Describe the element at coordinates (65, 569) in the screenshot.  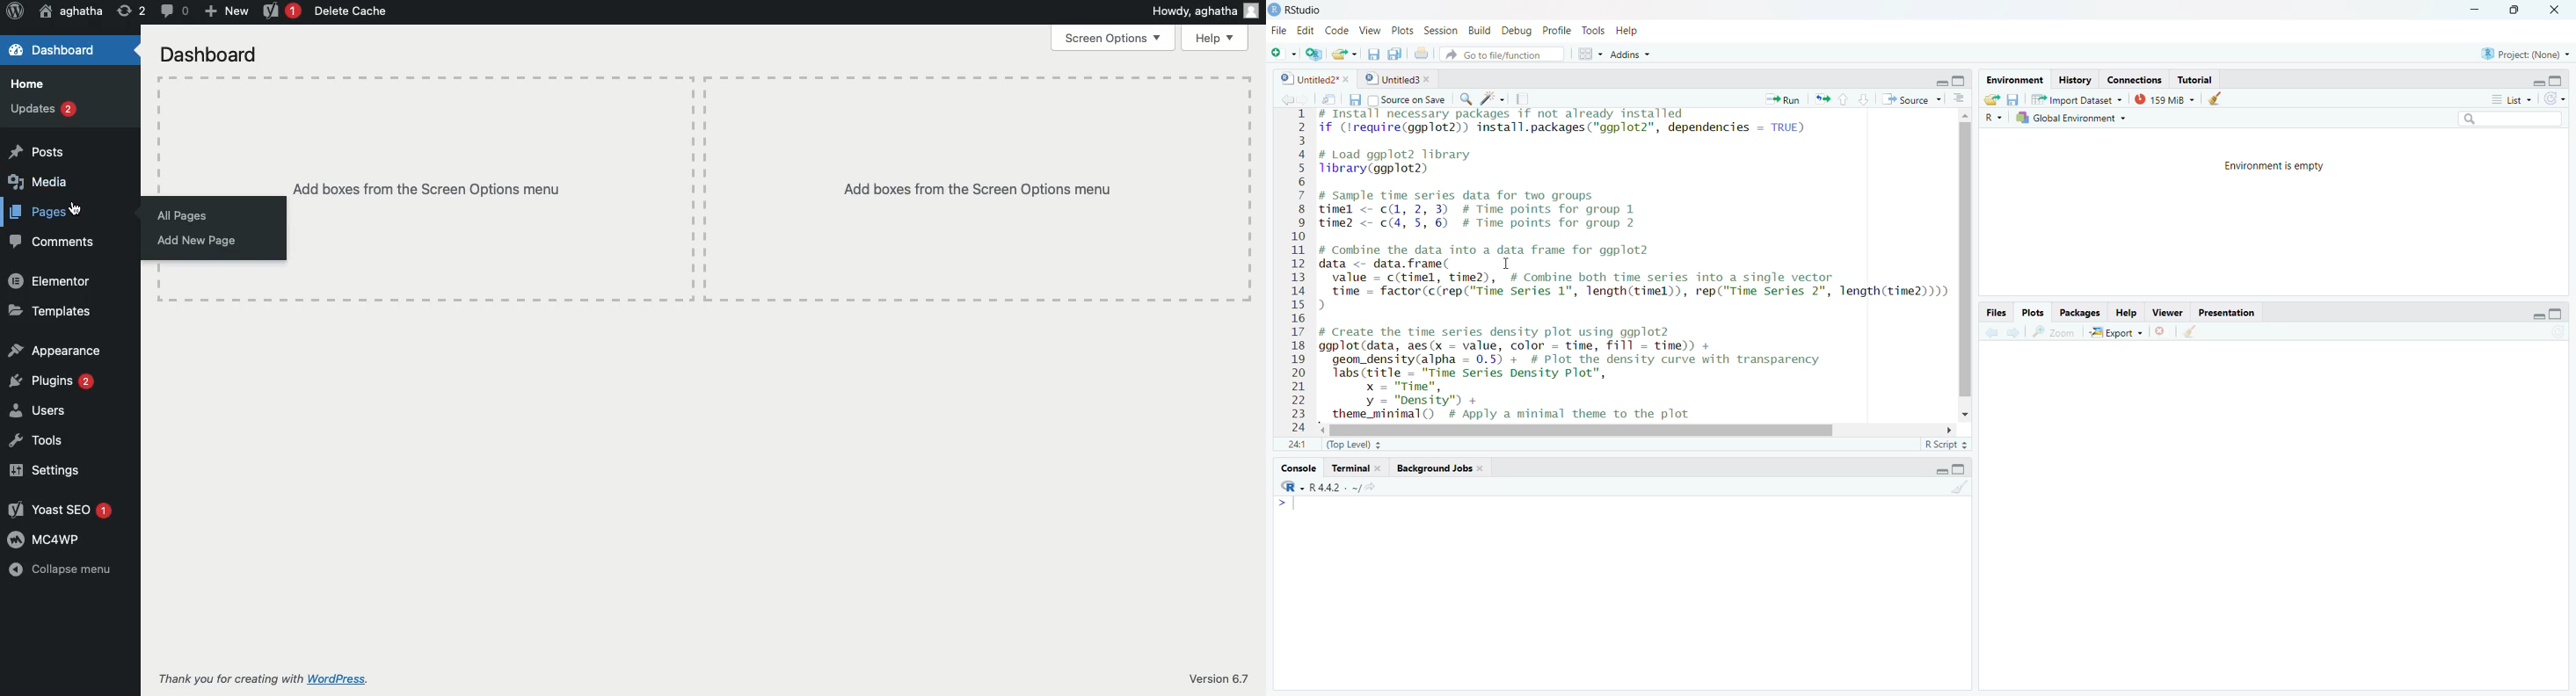
I see `Collapse menu` at that location.